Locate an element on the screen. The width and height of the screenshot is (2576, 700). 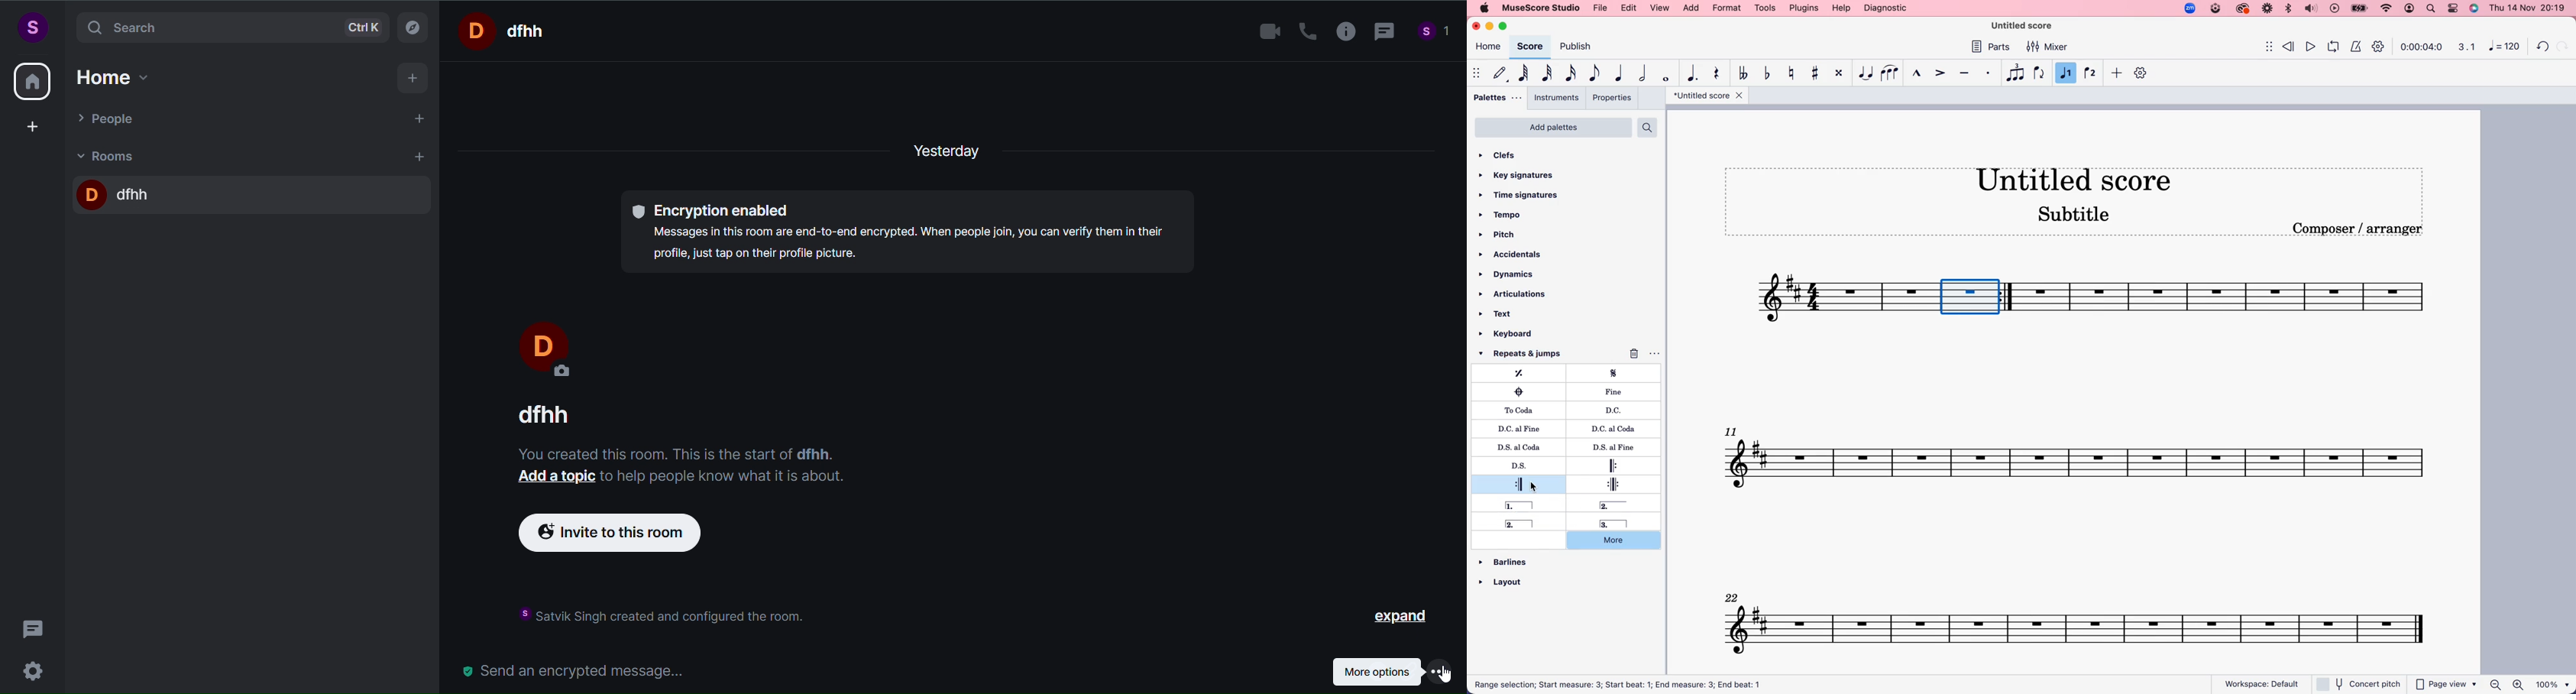
move is located at coordinates (1476, 71).